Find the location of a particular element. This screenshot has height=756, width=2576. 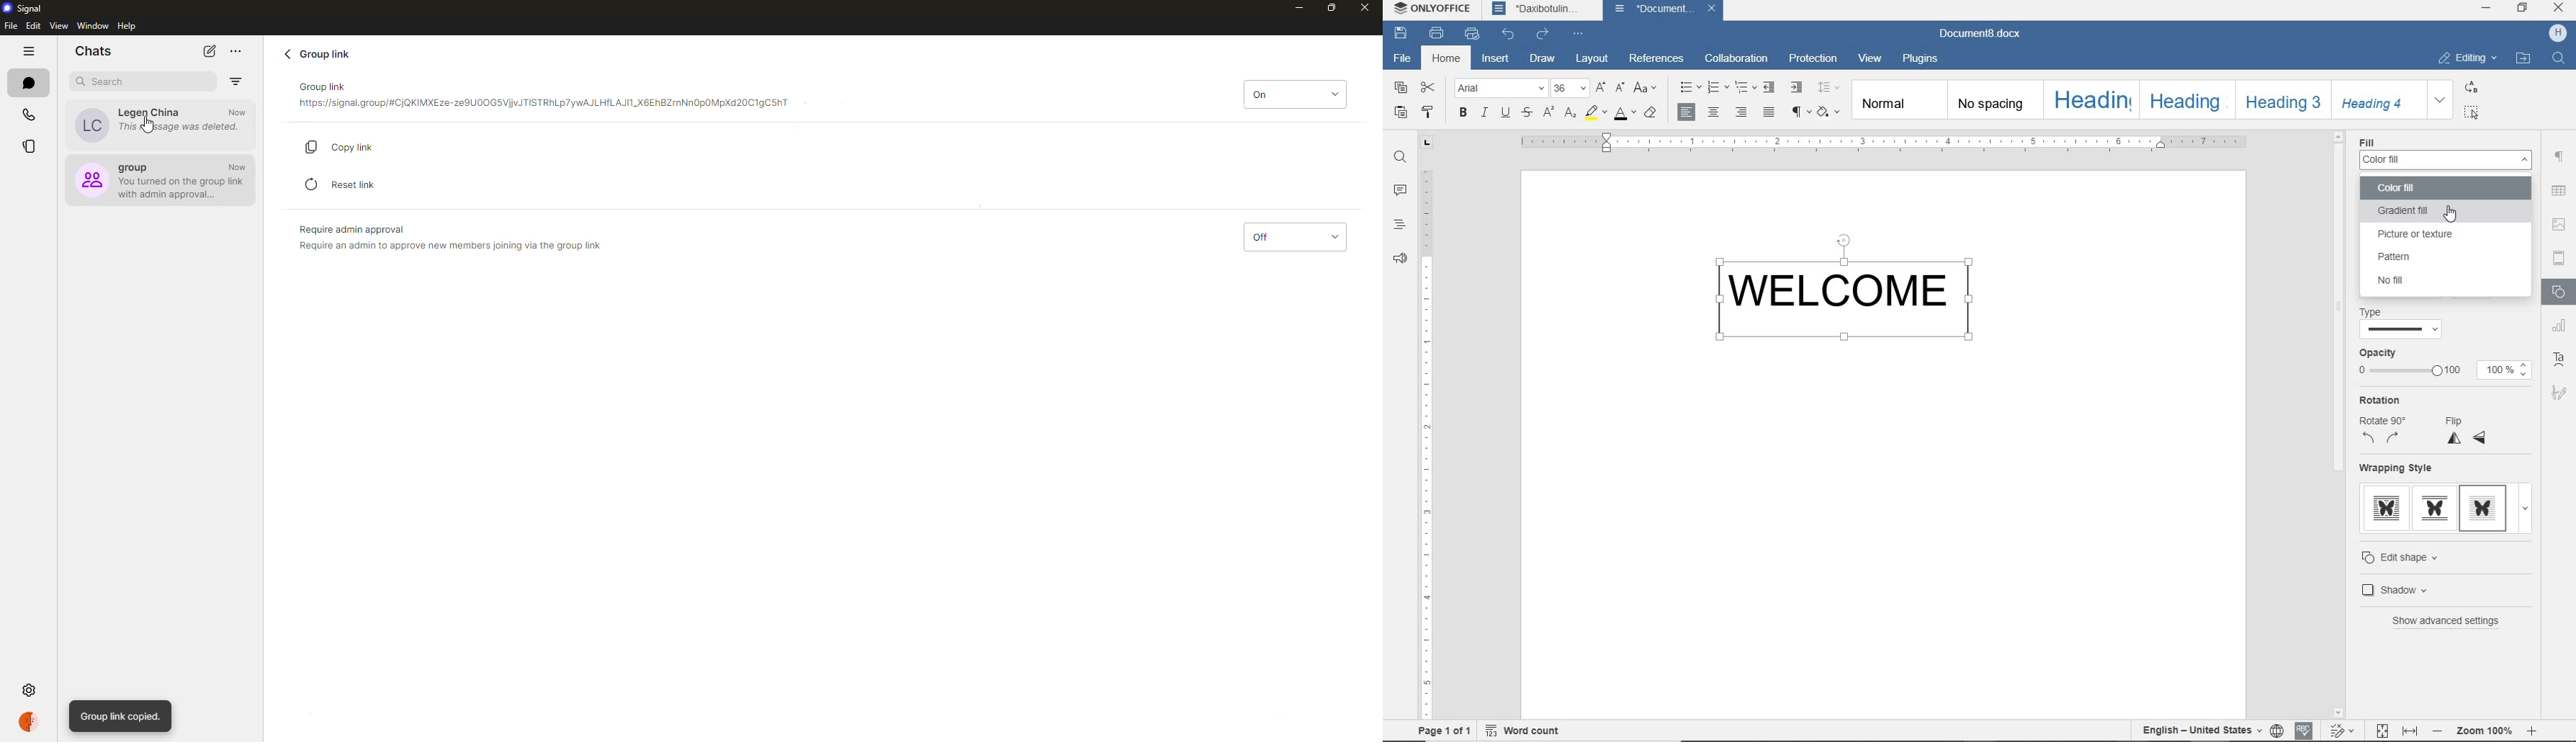

FONT COLOR is located at coordinates (1624, 114).